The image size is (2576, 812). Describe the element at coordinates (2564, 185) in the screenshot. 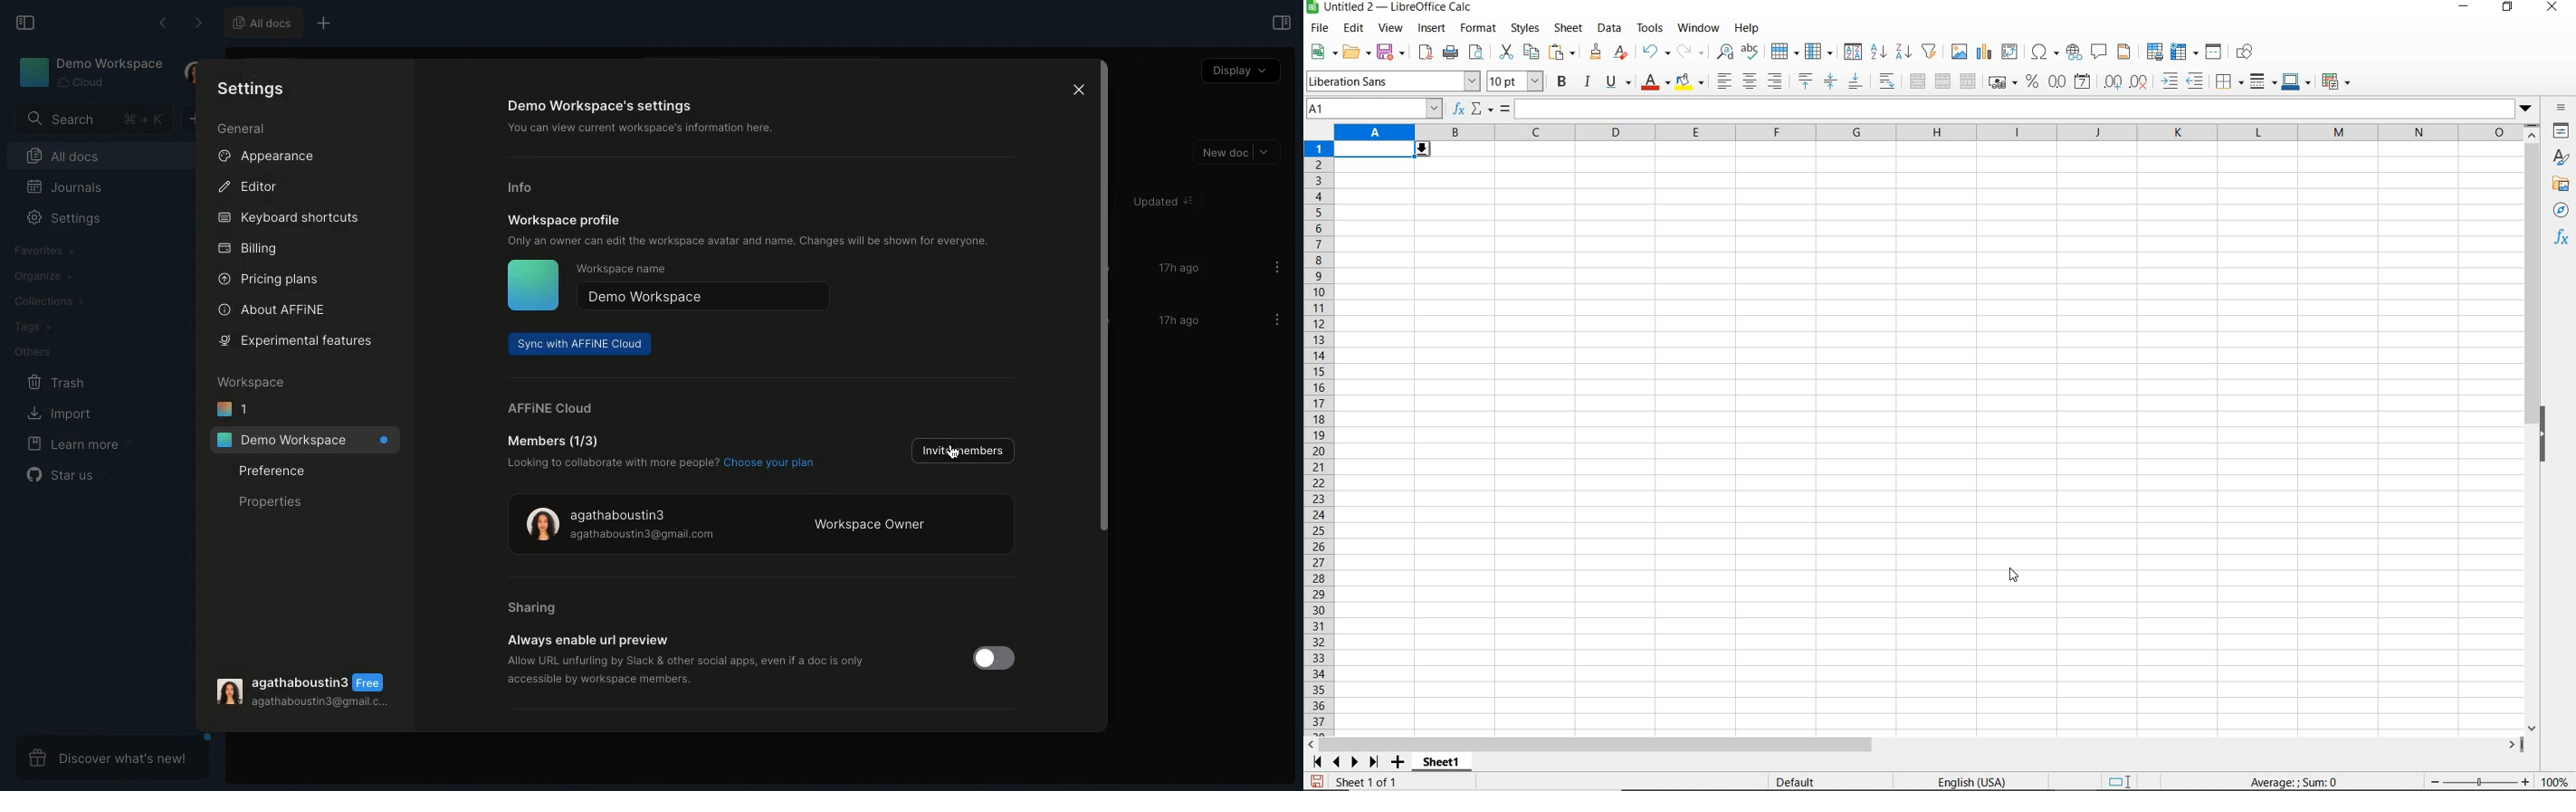

I see `gallery` at that location.